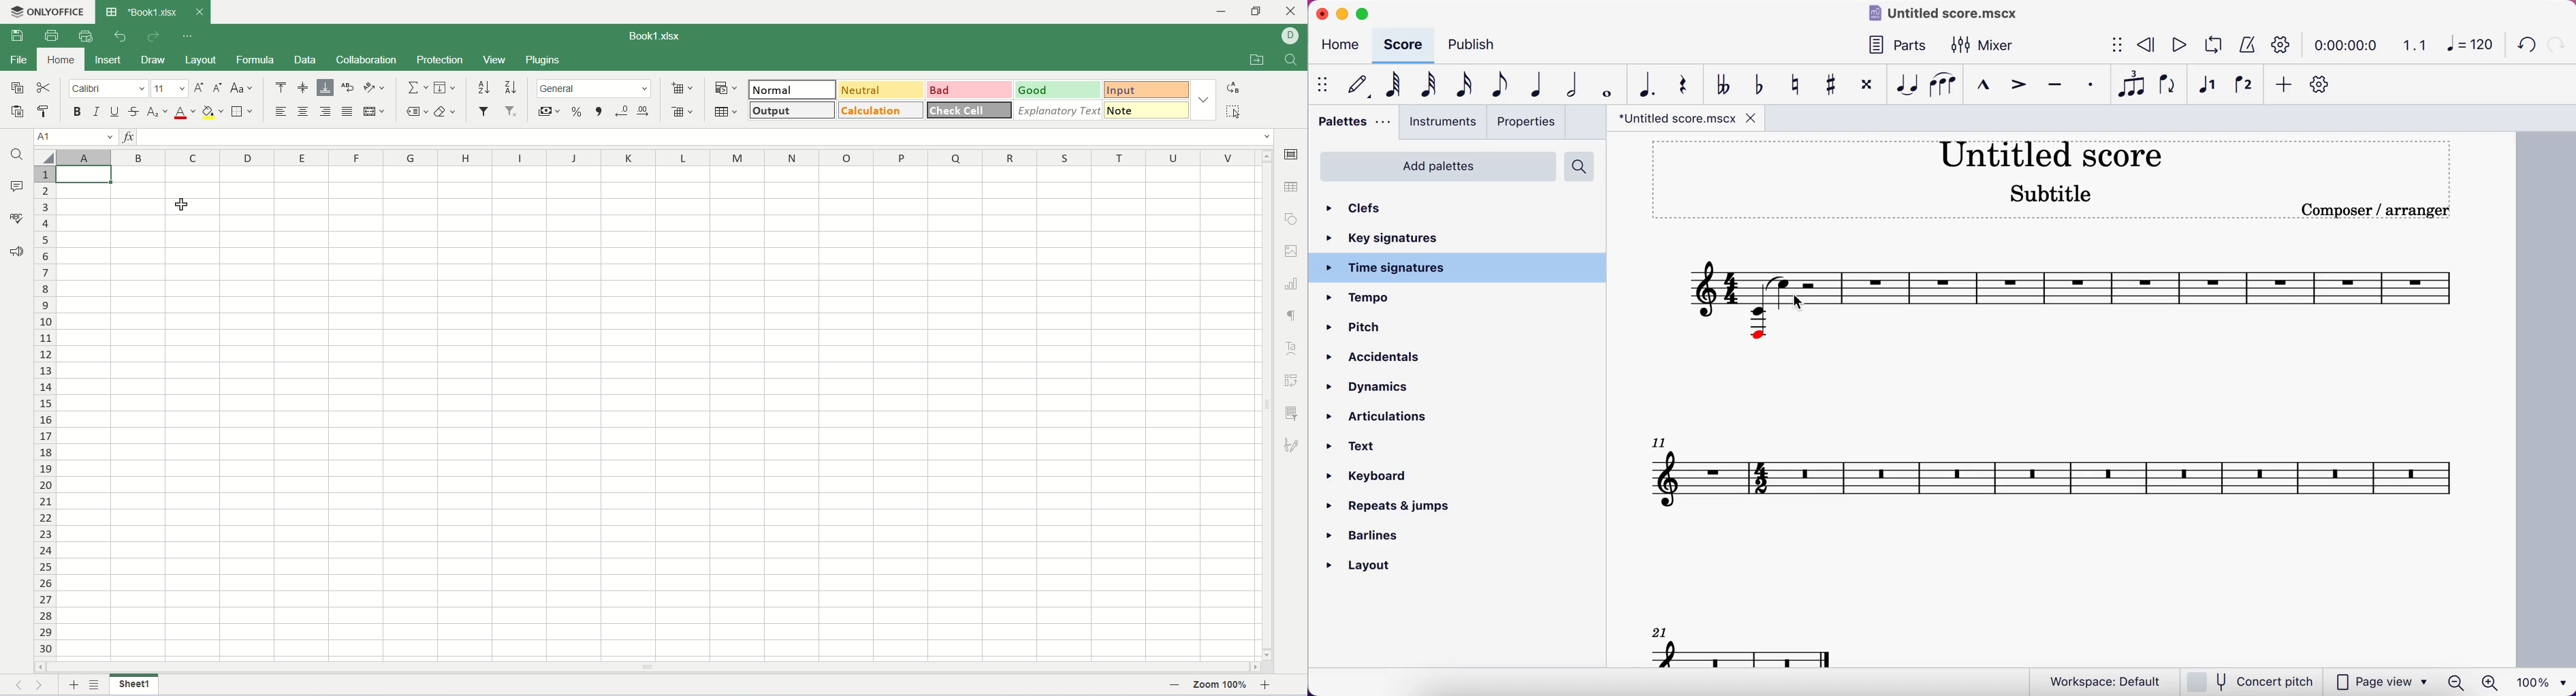  I want to click on tuples, so click(2129, 83).